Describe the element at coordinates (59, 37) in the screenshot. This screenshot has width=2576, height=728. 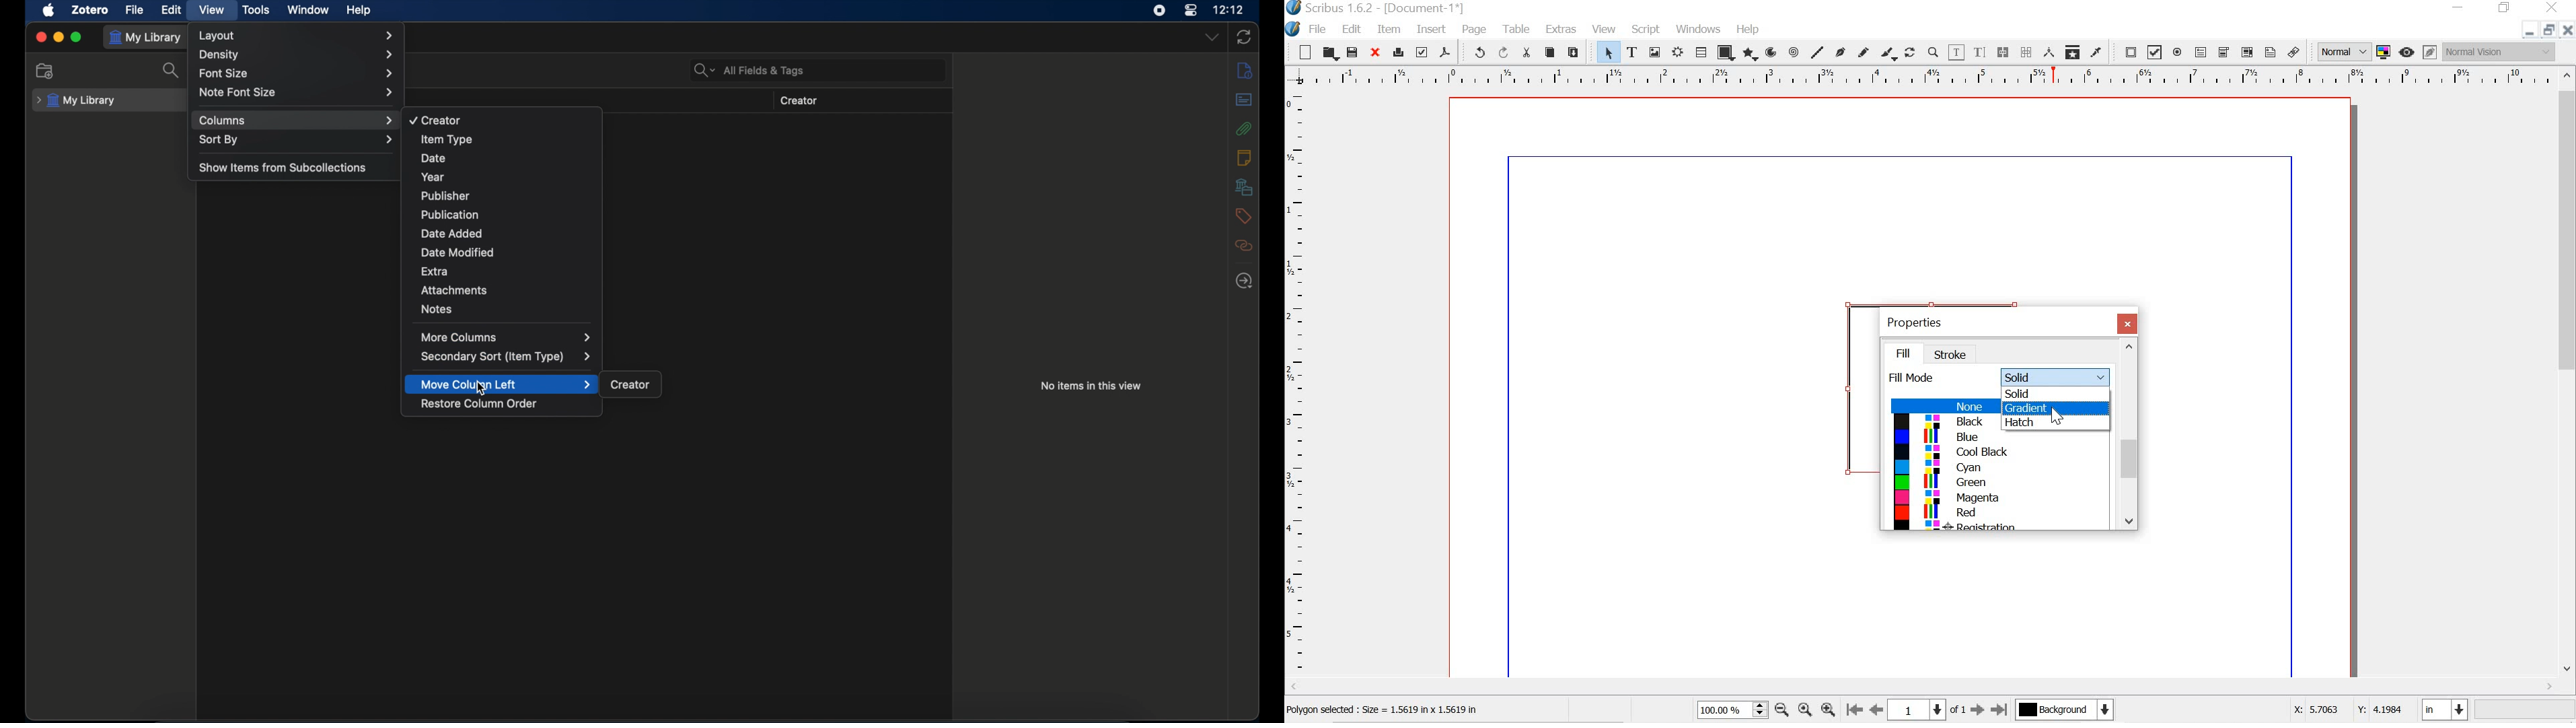
I see `minimize` at that location.